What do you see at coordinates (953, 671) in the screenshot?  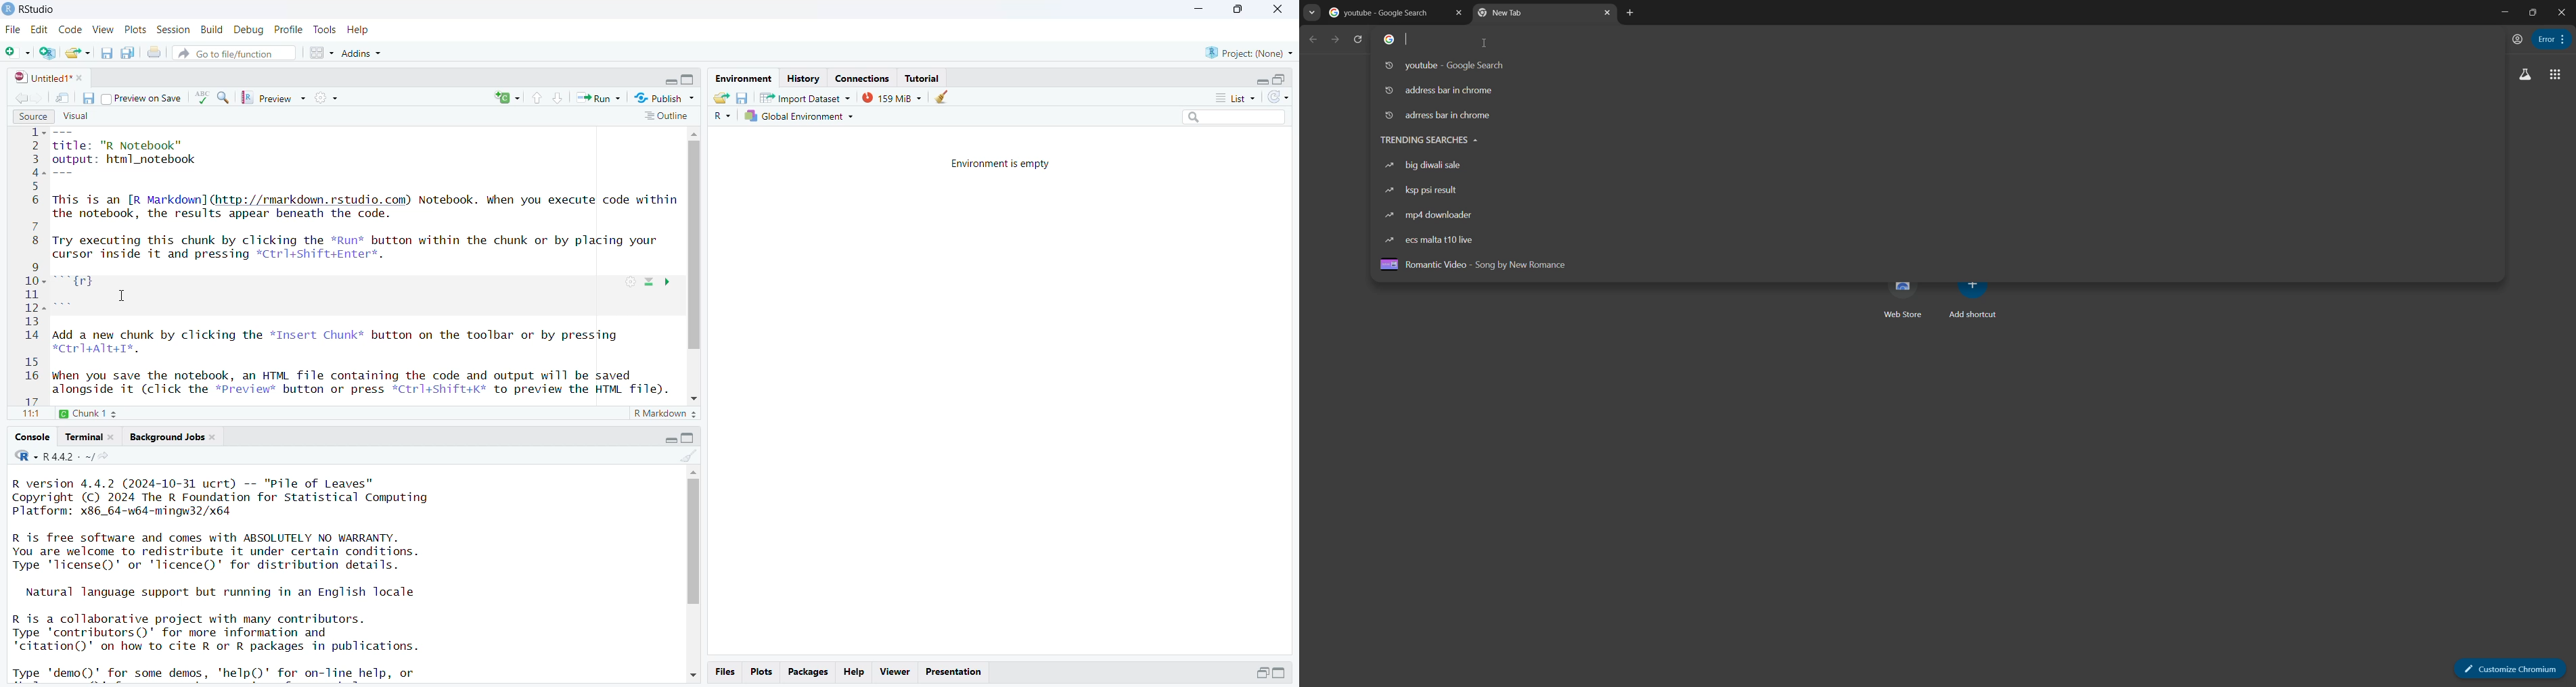 I see `presentation` at bounding box center [953, 671].